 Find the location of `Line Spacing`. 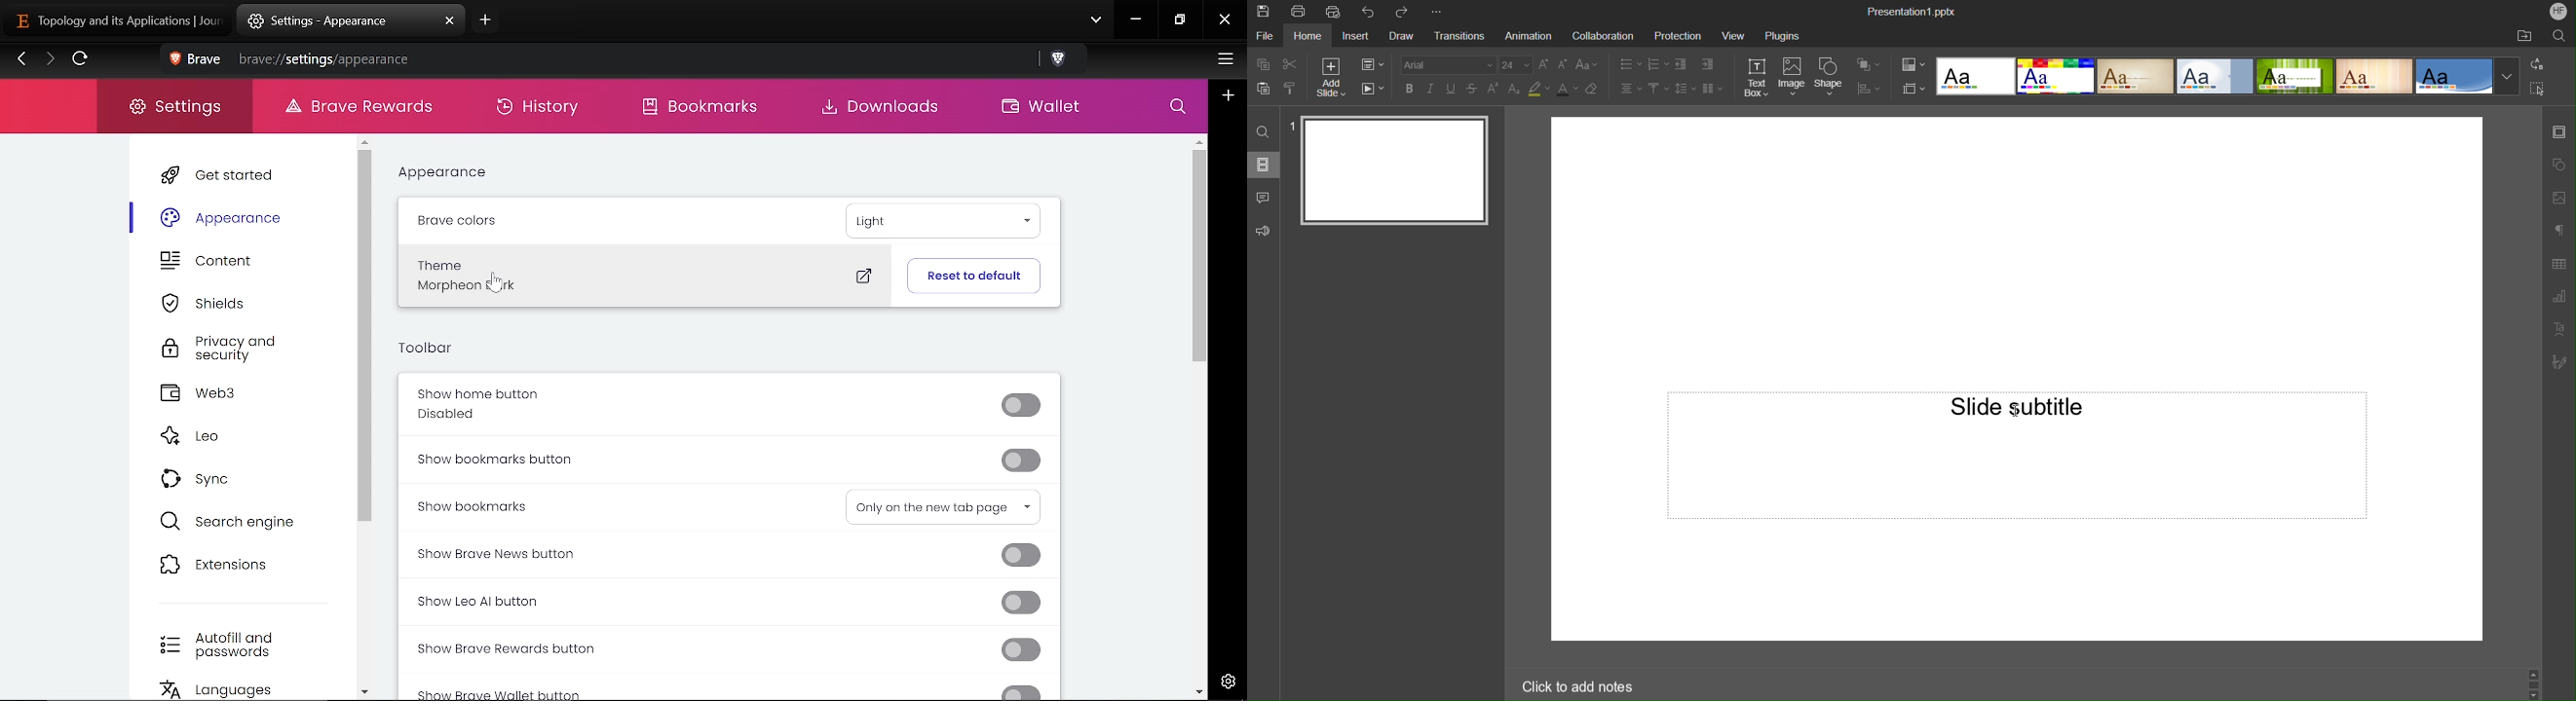

Line Spacing is located at coordinates (1686, 89).